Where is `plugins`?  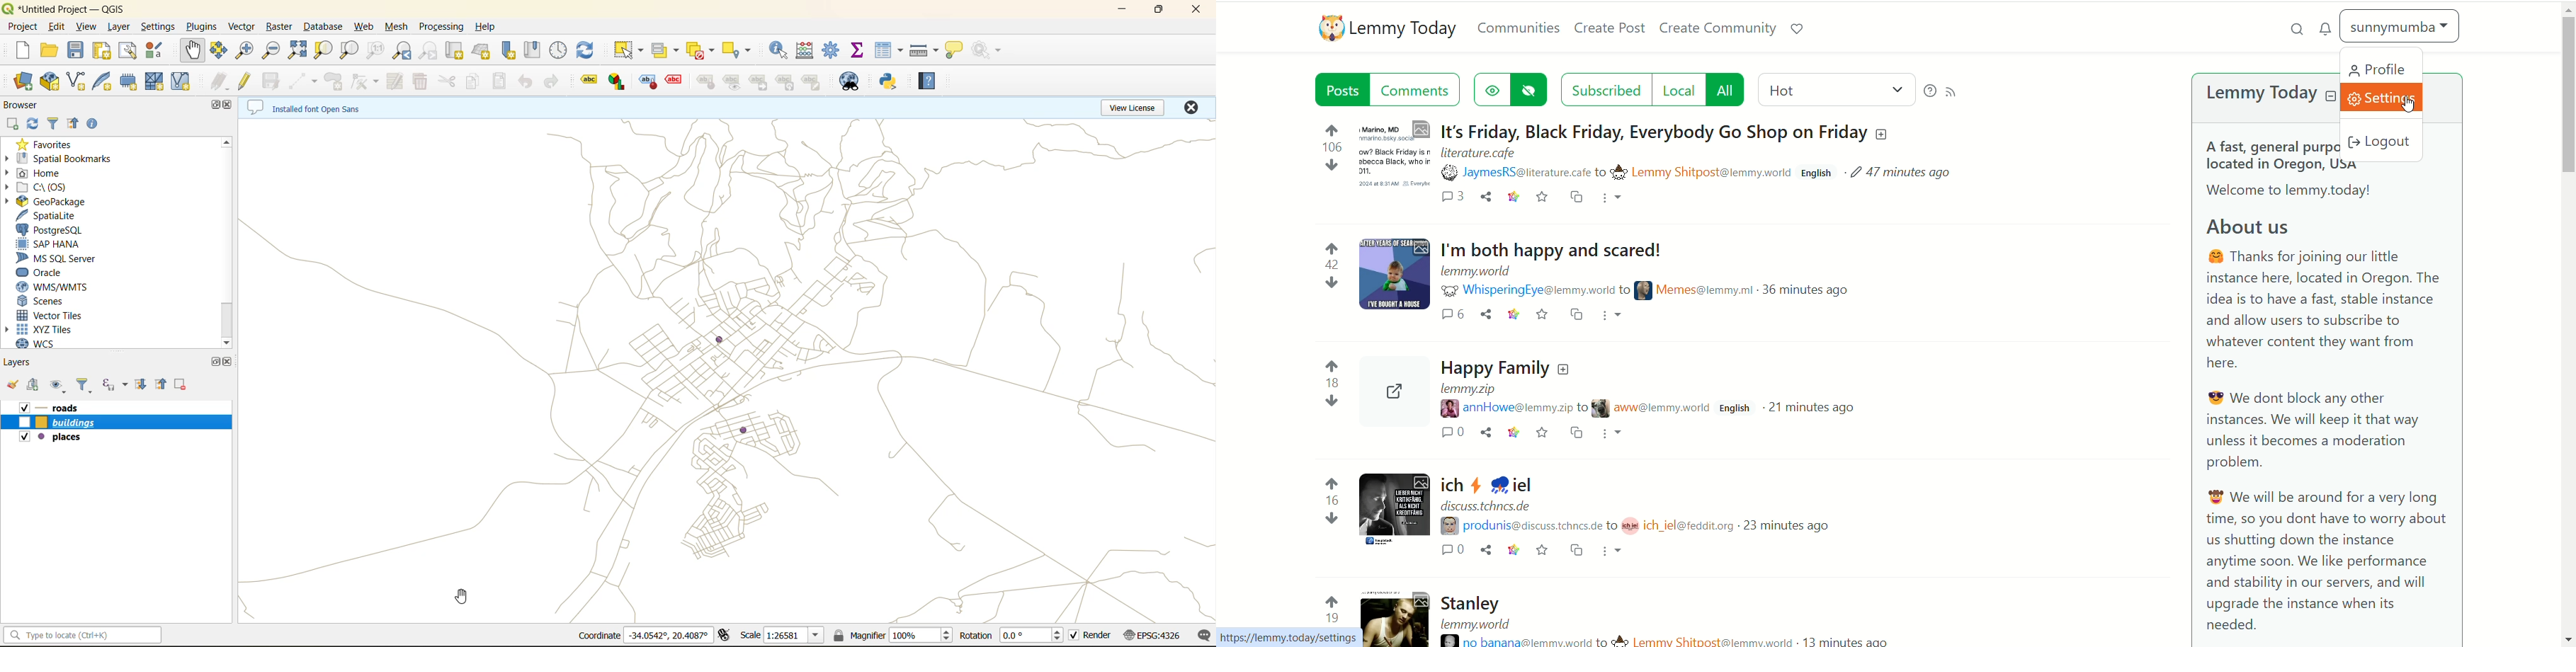 plugins is located at coordinates (201, 27).